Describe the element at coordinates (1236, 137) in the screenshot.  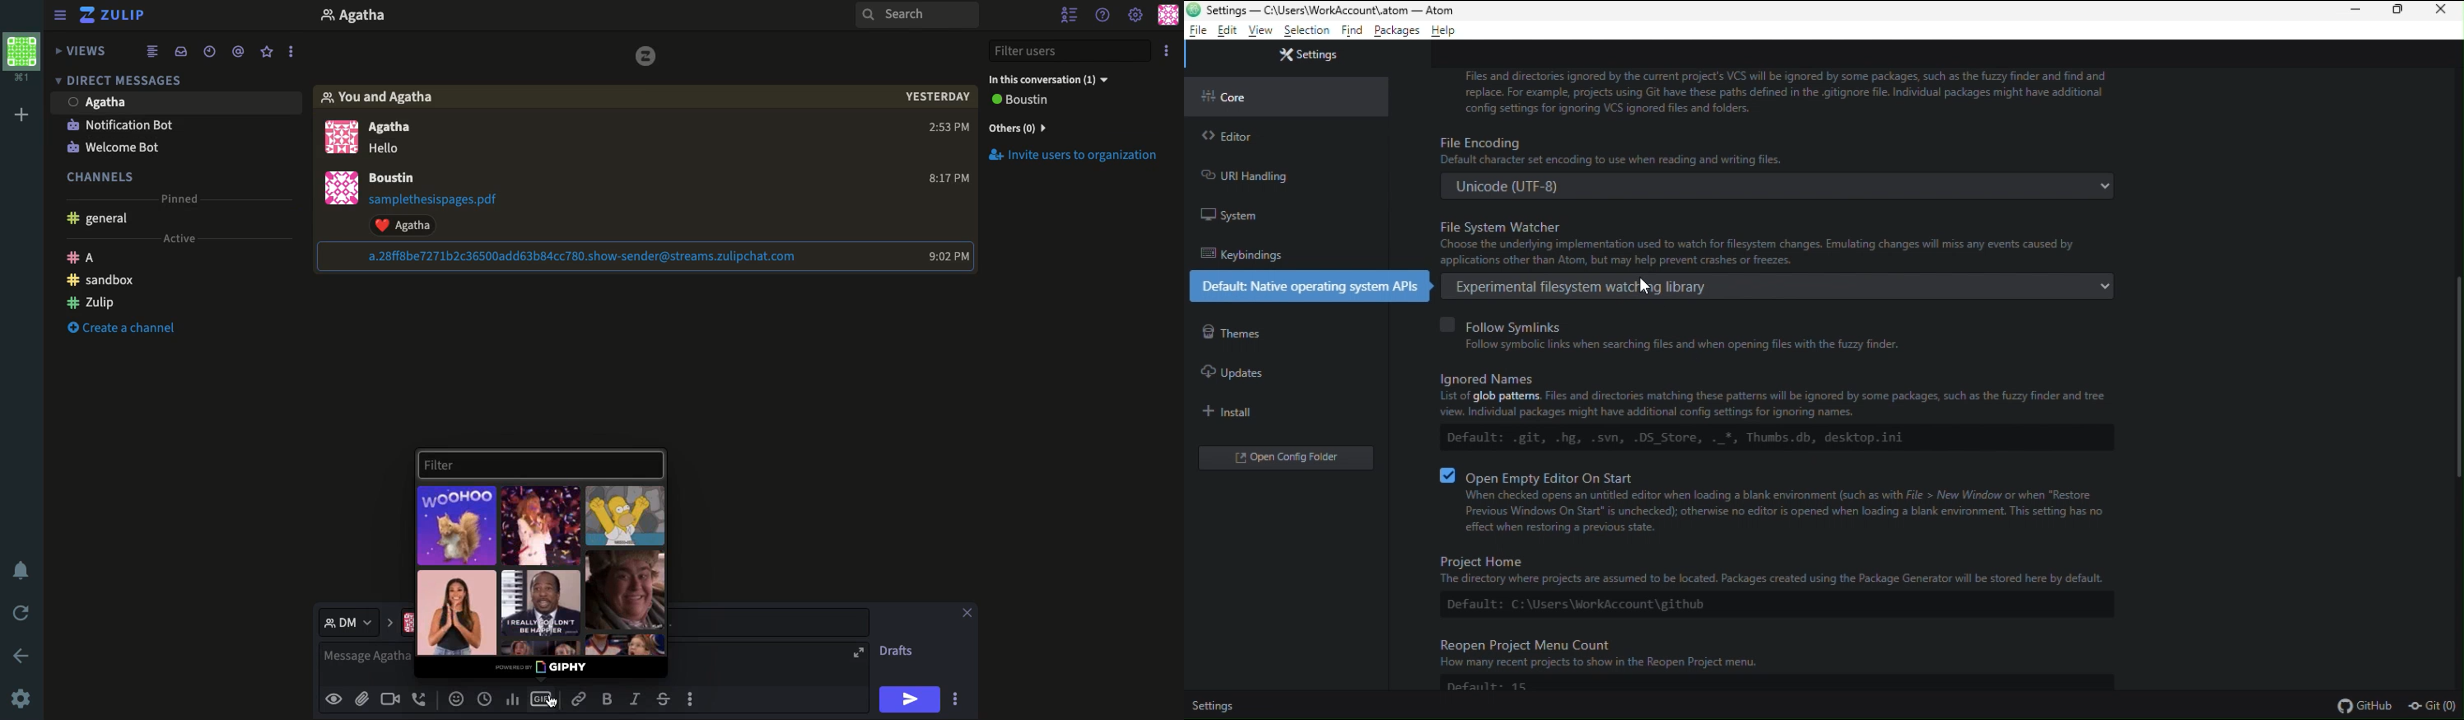
I see `editor` at that location.